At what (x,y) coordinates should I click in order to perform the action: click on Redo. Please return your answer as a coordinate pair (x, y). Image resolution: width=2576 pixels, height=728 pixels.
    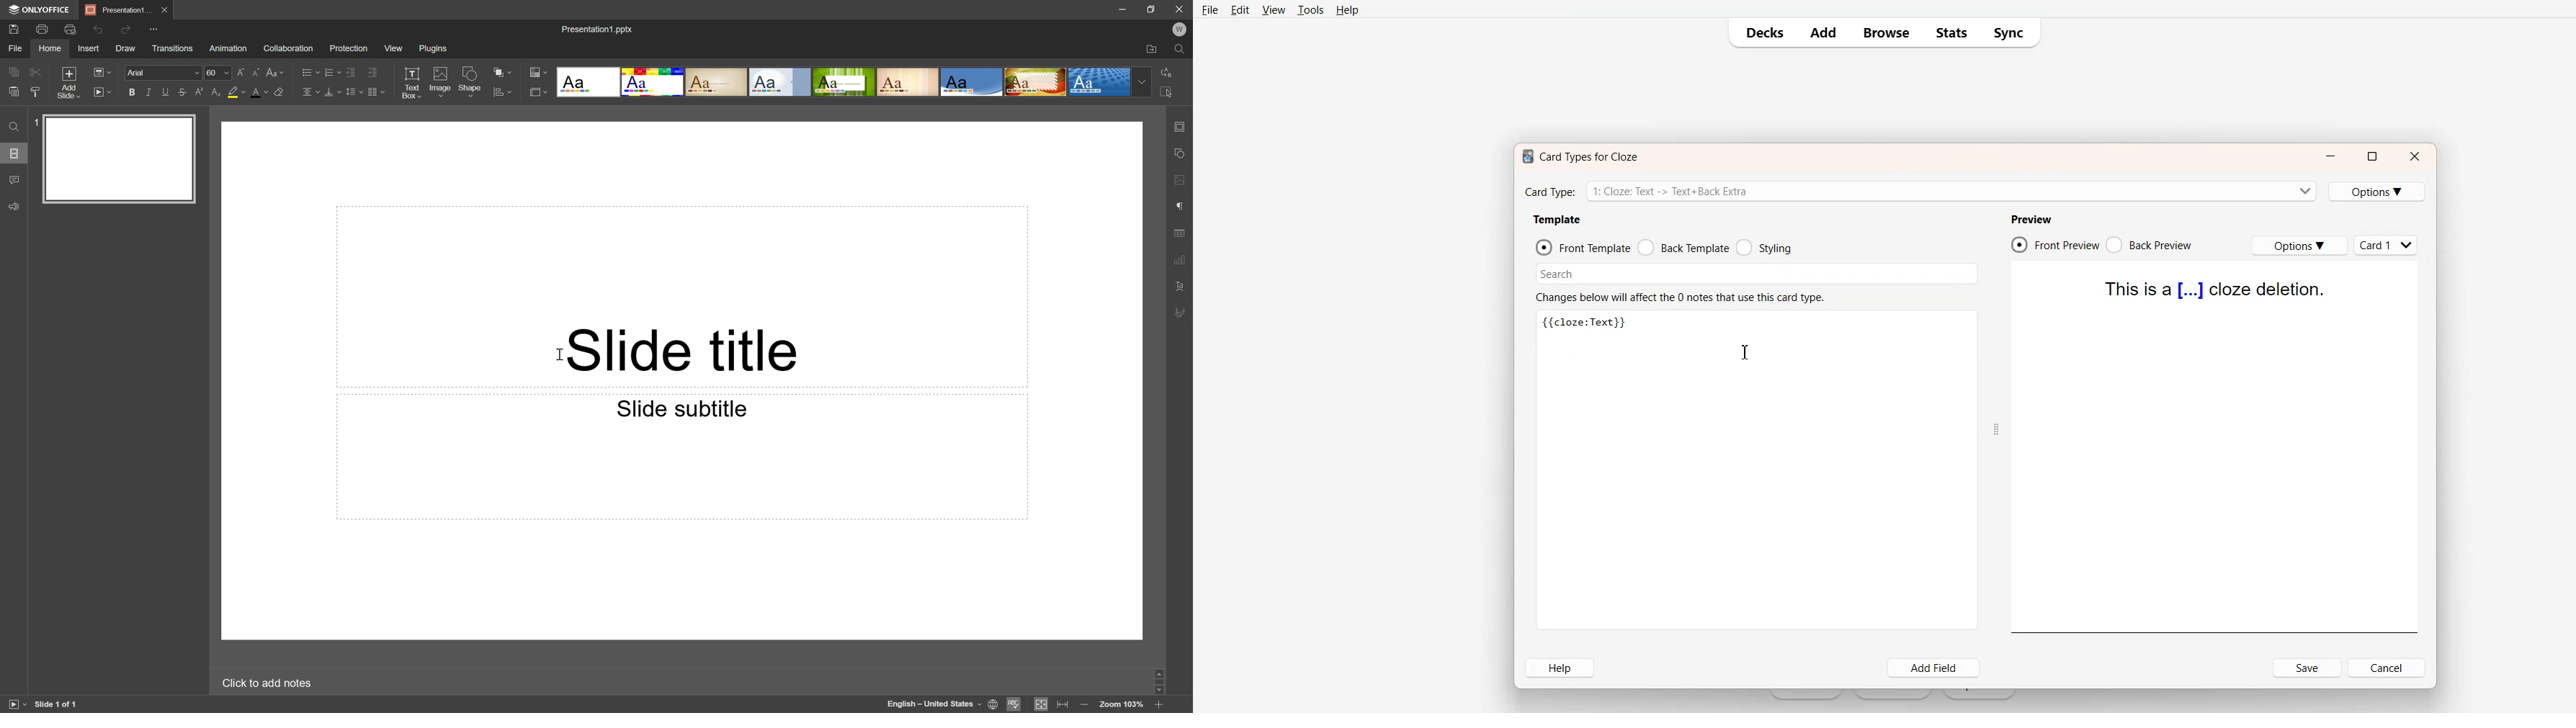
    Looking at the image, I should click on (124, 30).